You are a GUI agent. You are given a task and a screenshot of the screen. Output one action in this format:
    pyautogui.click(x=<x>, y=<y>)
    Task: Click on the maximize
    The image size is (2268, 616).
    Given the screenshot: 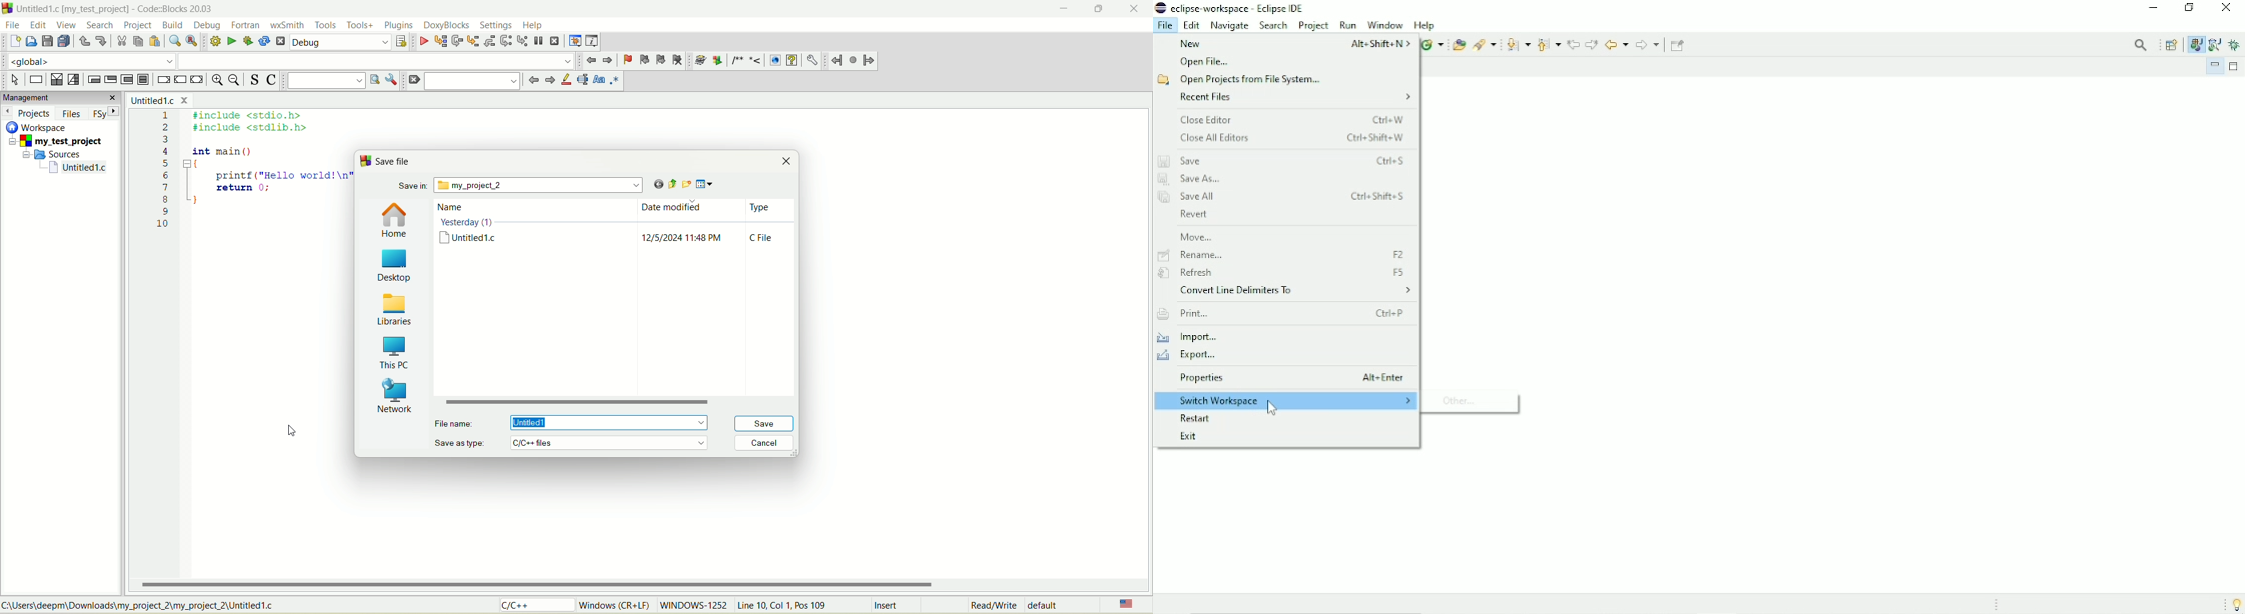 What is the action you would take?
    pyautogui.click(x=1095, y=12)
    